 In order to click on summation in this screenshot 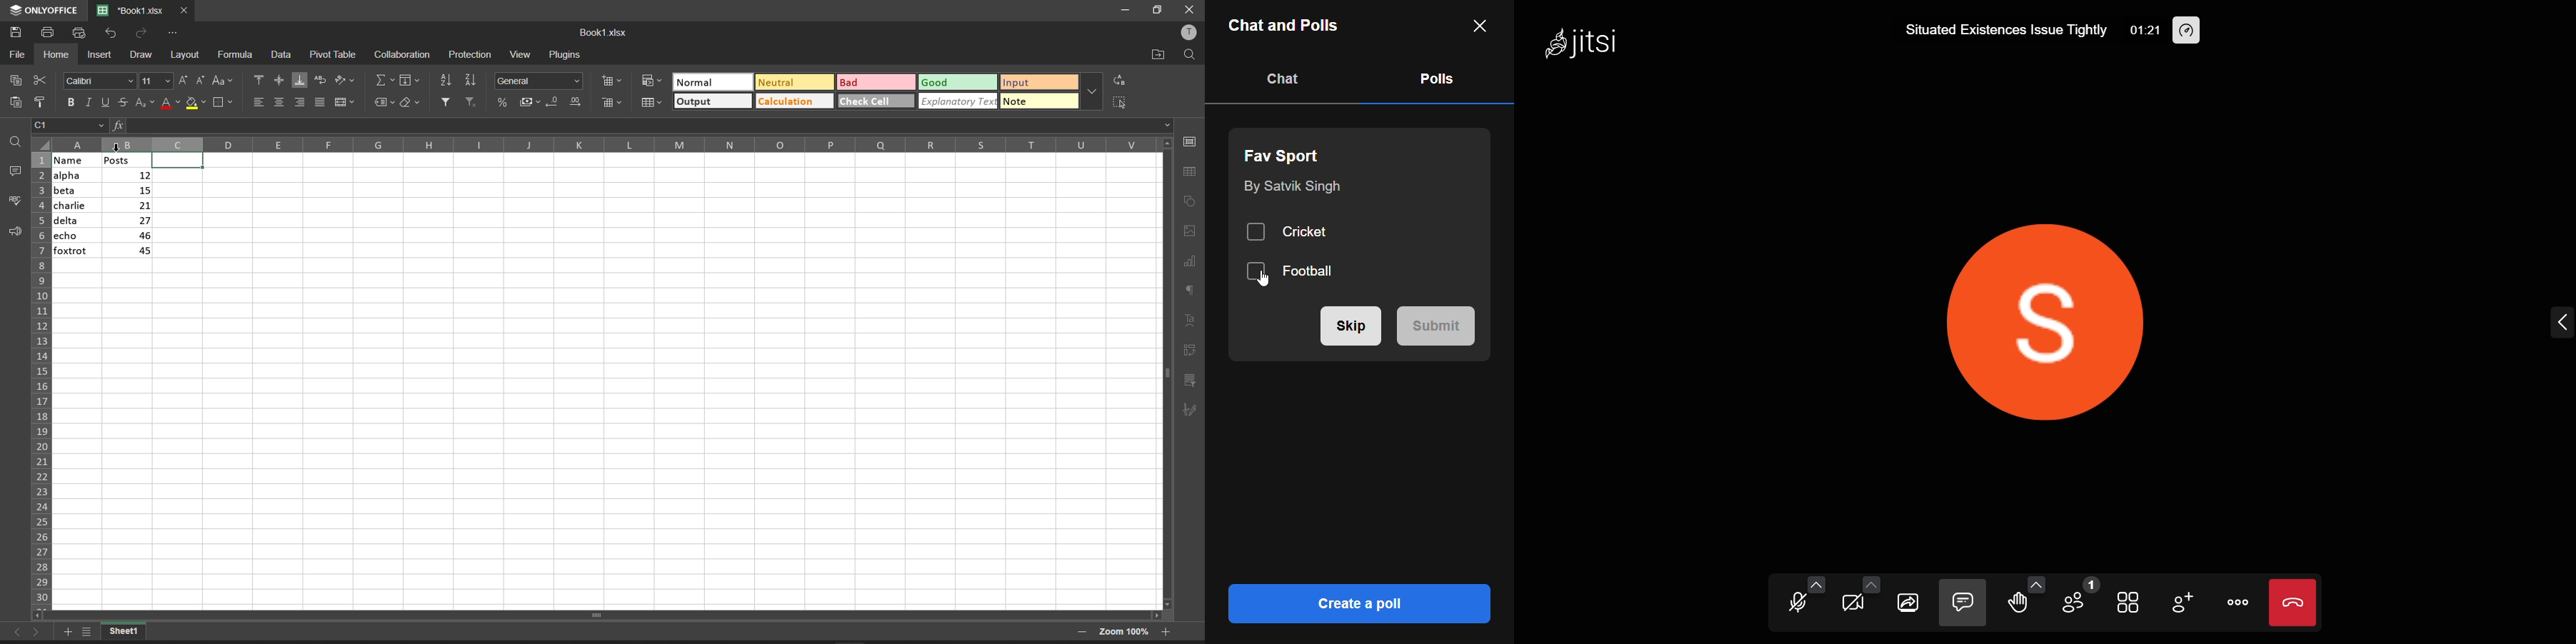, I will do `click(379, 80)`.